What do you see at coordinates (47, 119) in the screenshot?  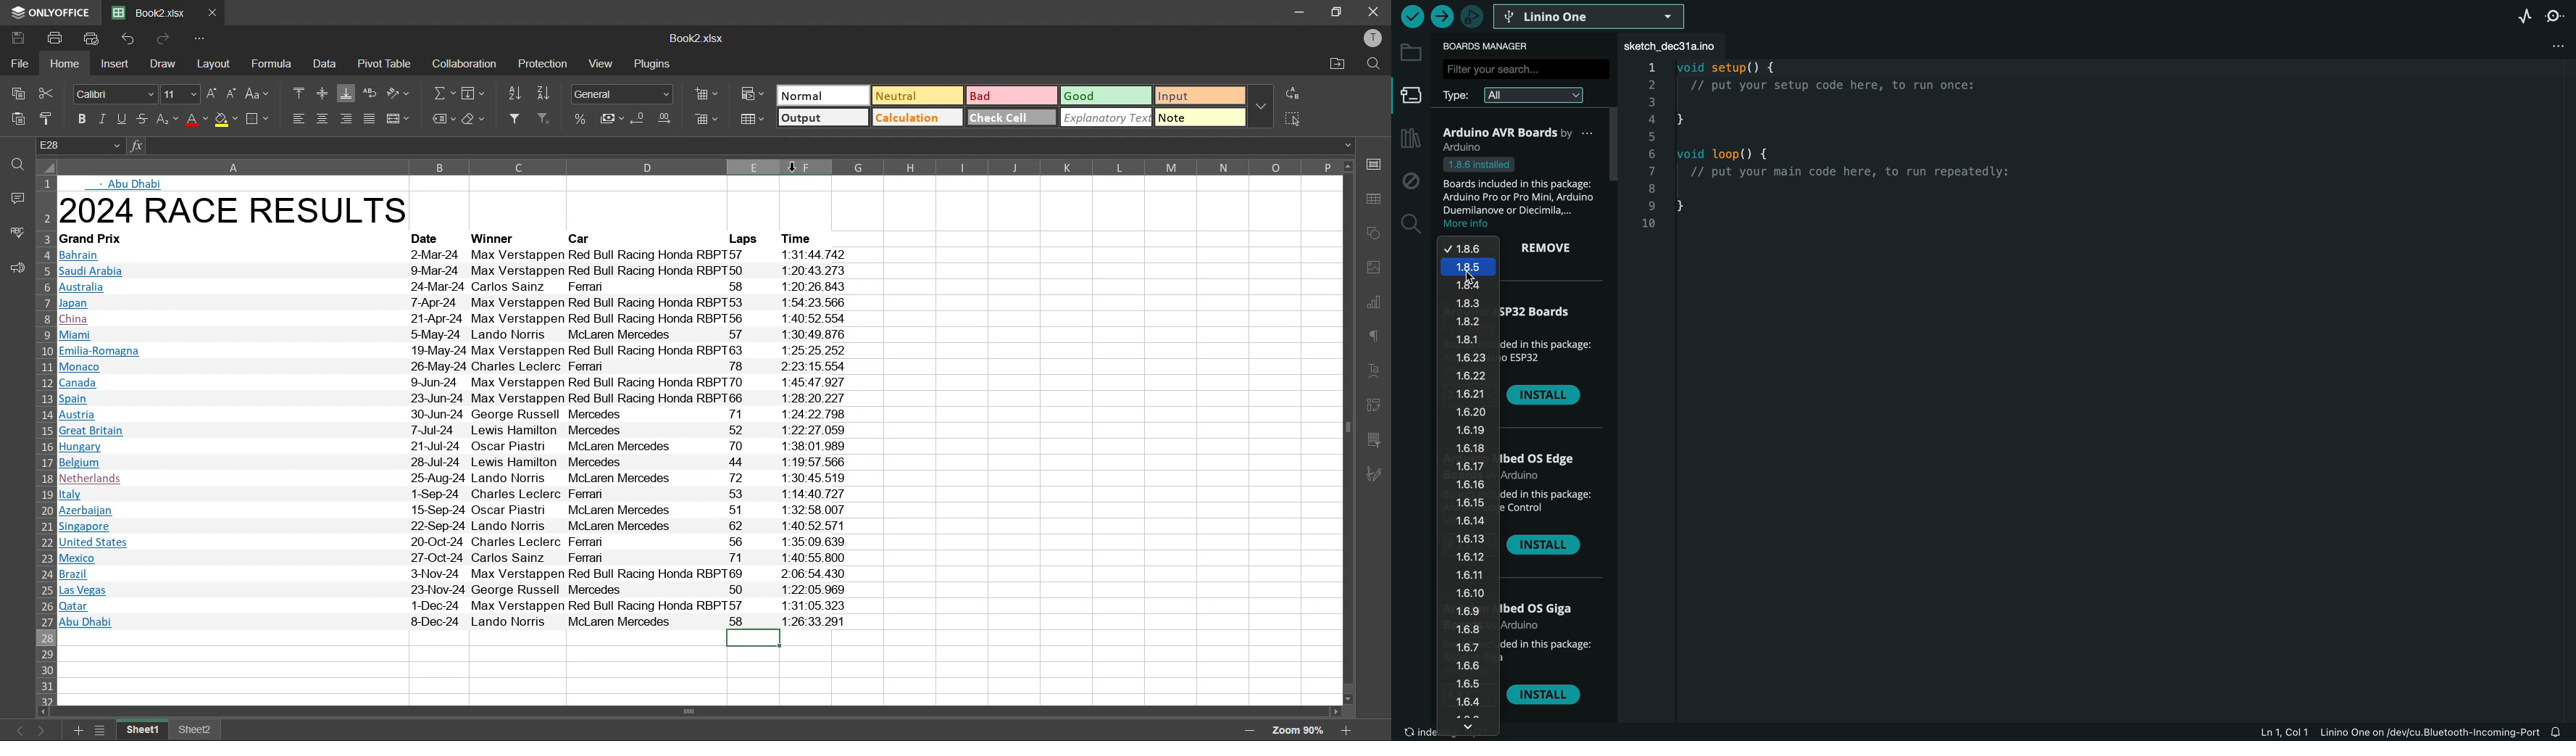 I see `copy style` at bounding box center [47, 119].